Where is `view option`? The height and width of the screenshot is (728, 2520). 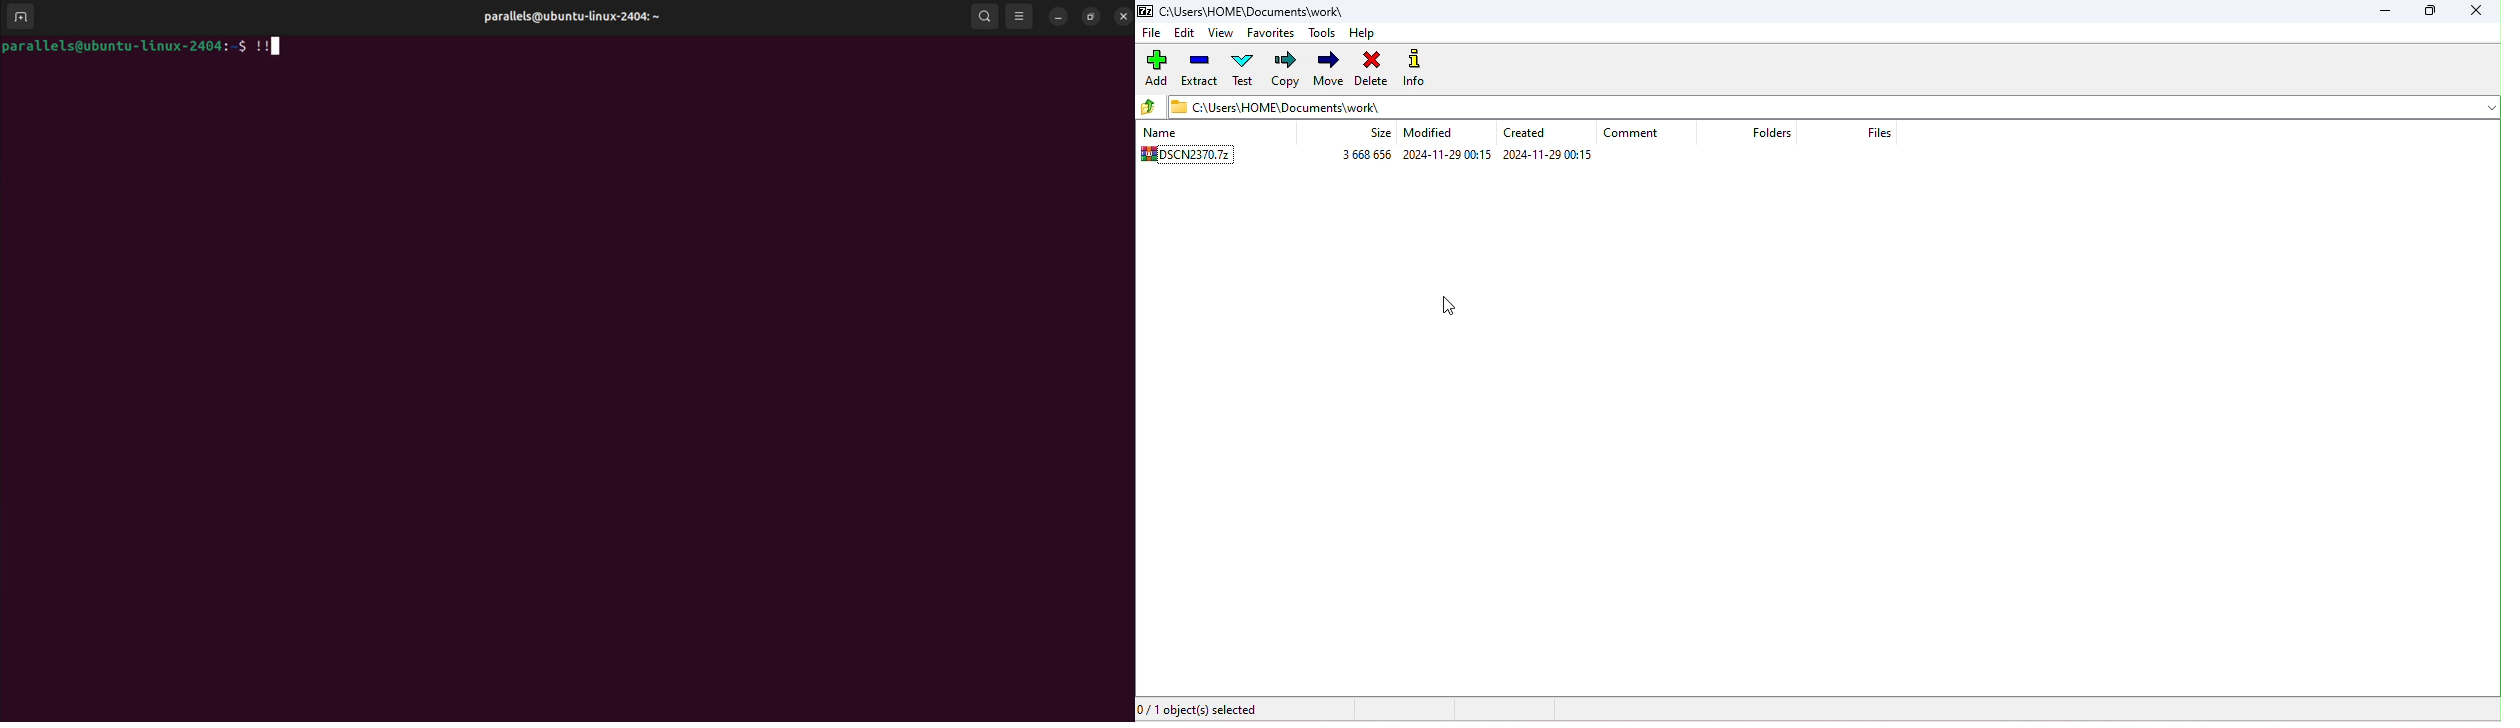 view option is located at coordinates (1021, 18).